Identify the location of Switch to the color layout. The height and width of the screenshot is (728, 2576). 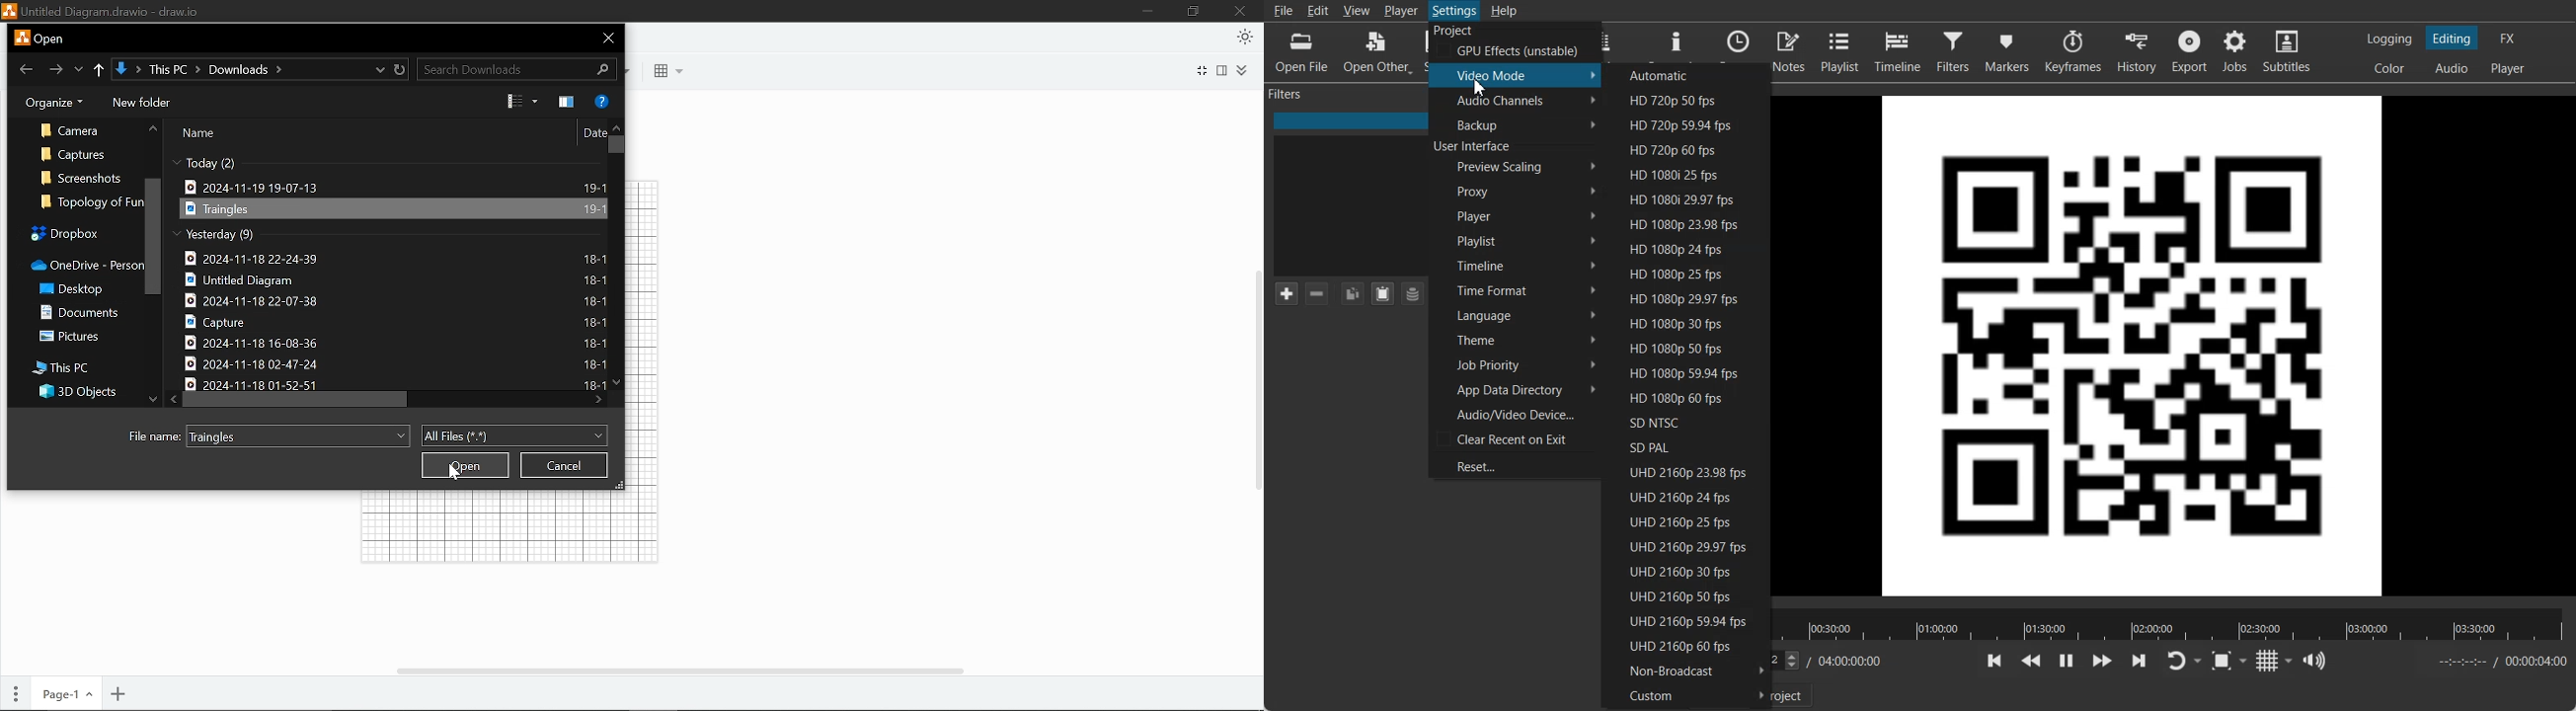
(2391, 68).